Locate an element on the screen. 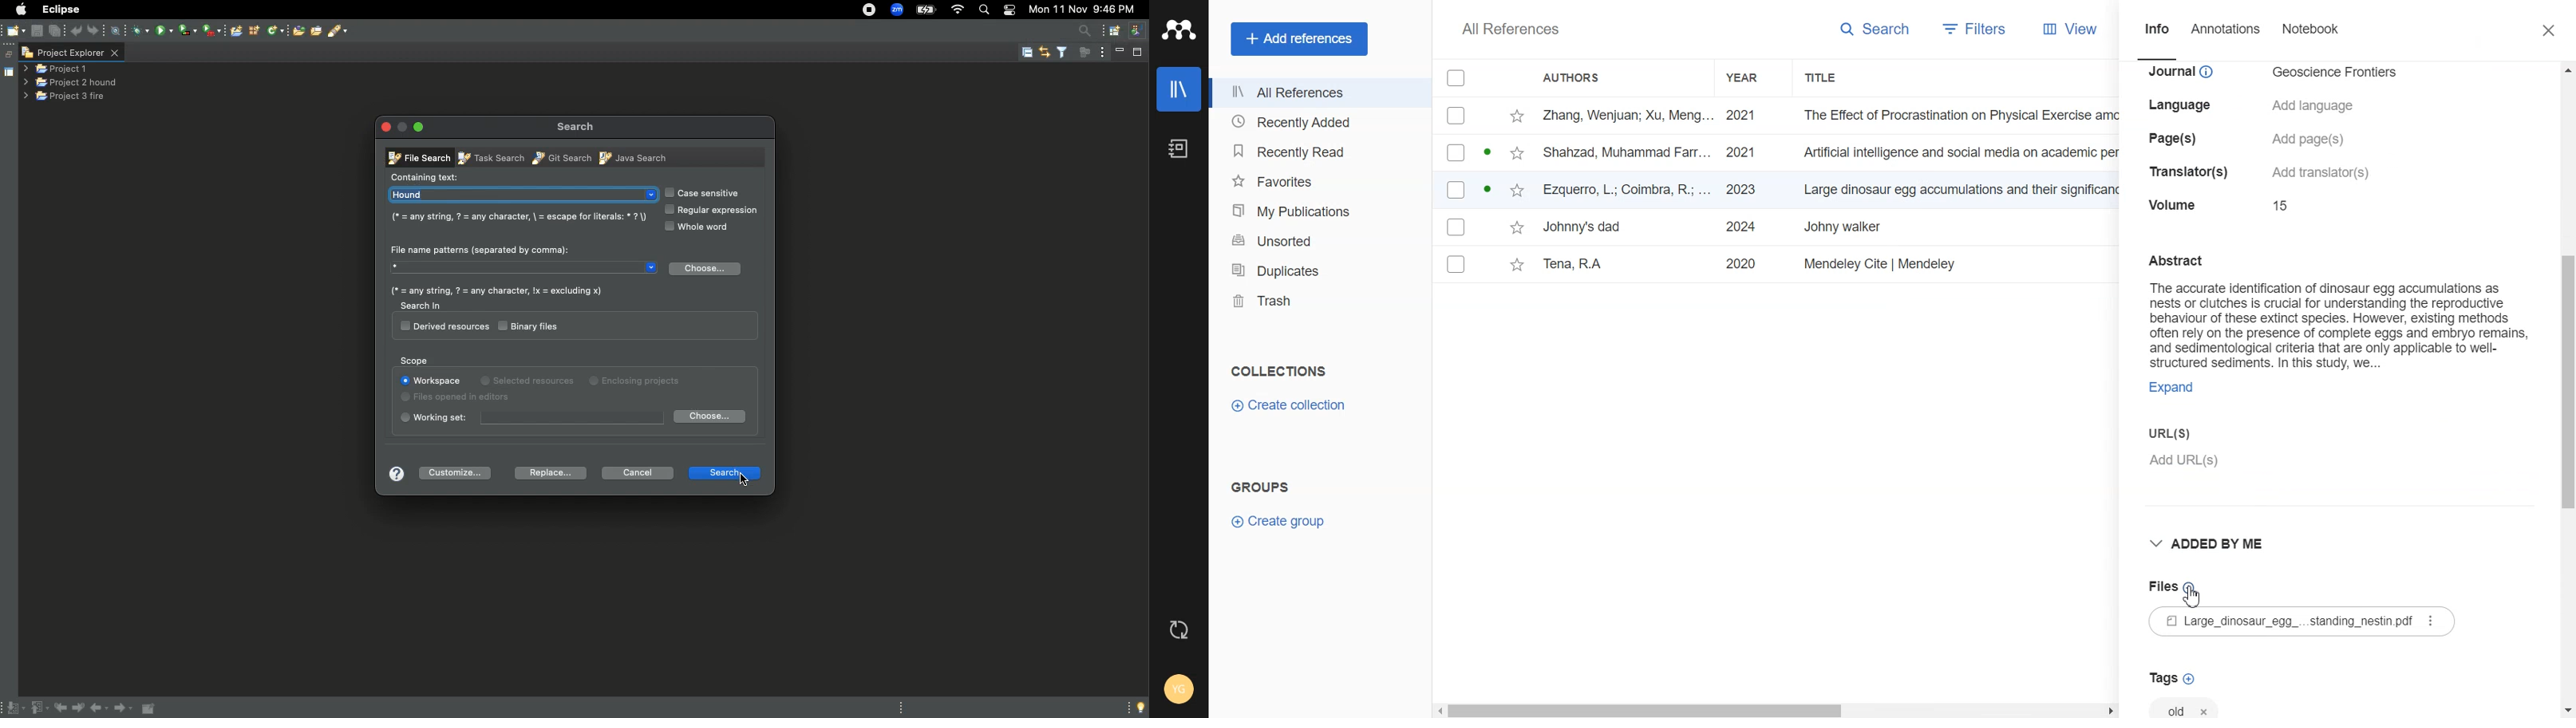 Image resolution: width=2576 pixels, height=728 pixels. File is located at coordinates (1832, 227).